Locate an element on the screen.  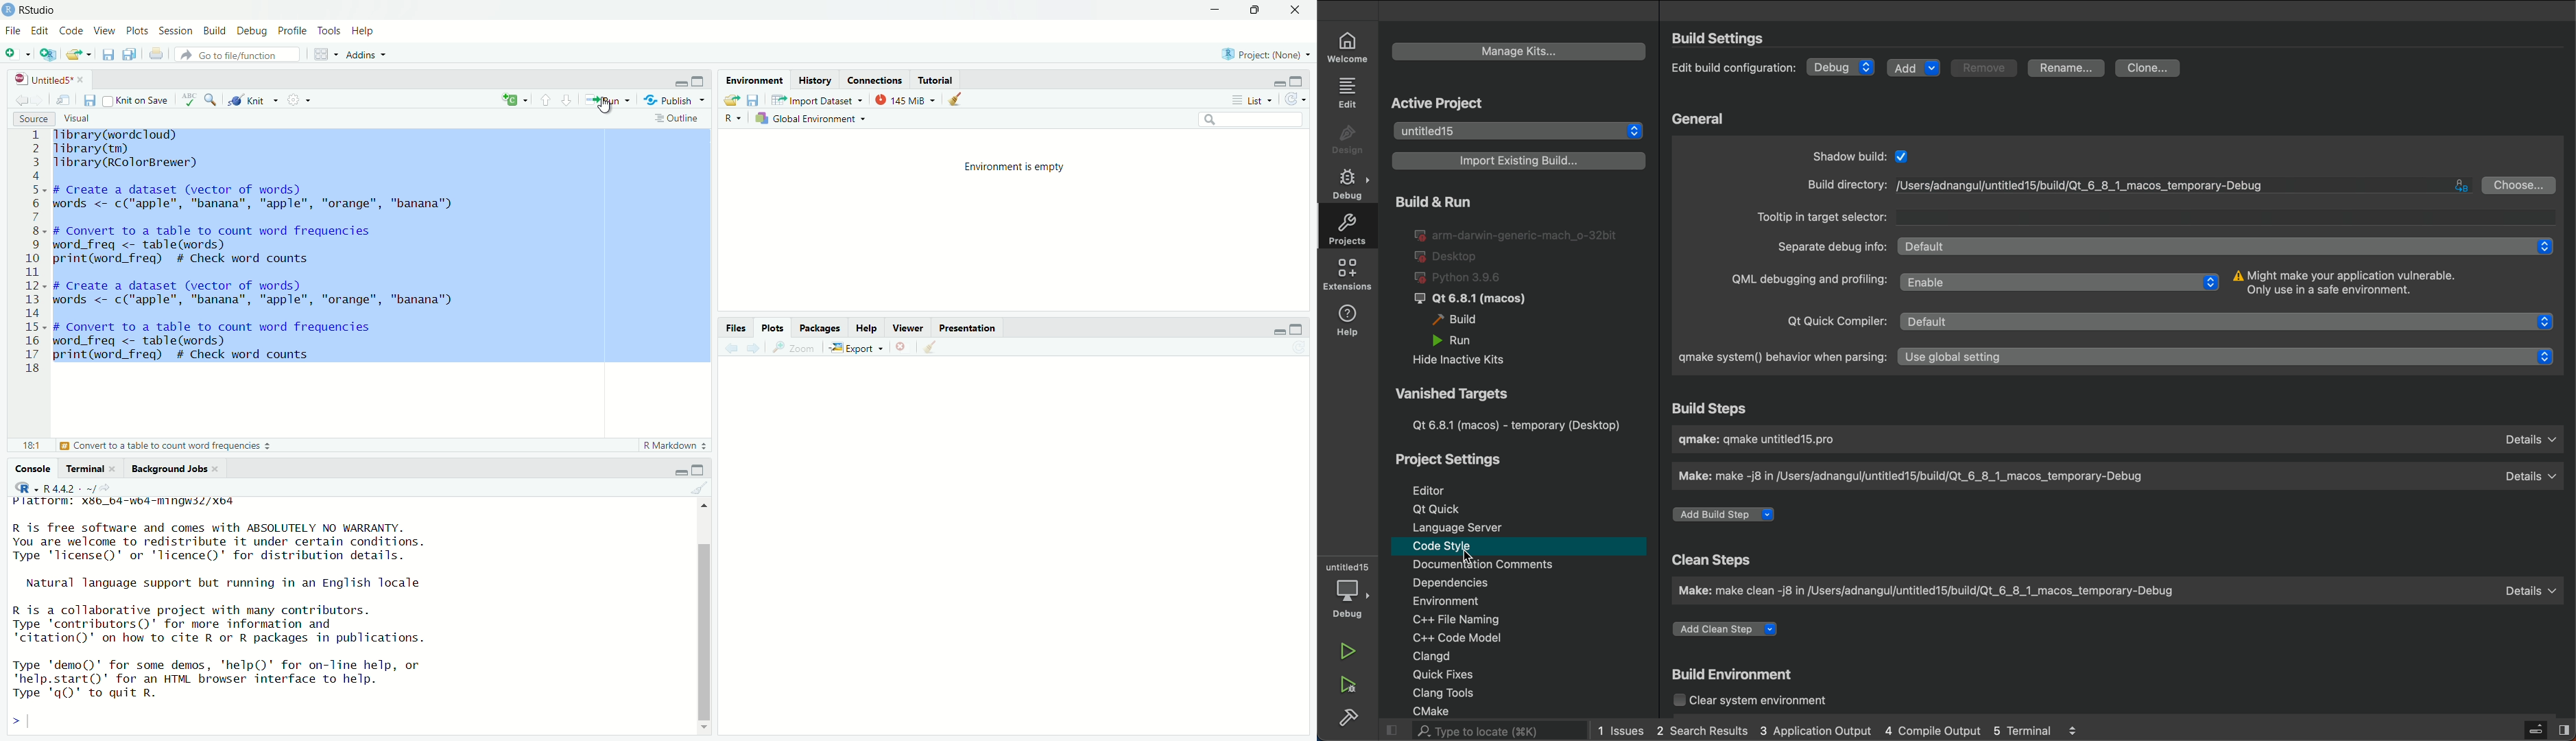
Convert to a table to count word frequencies is located at coordinates (166, 445).